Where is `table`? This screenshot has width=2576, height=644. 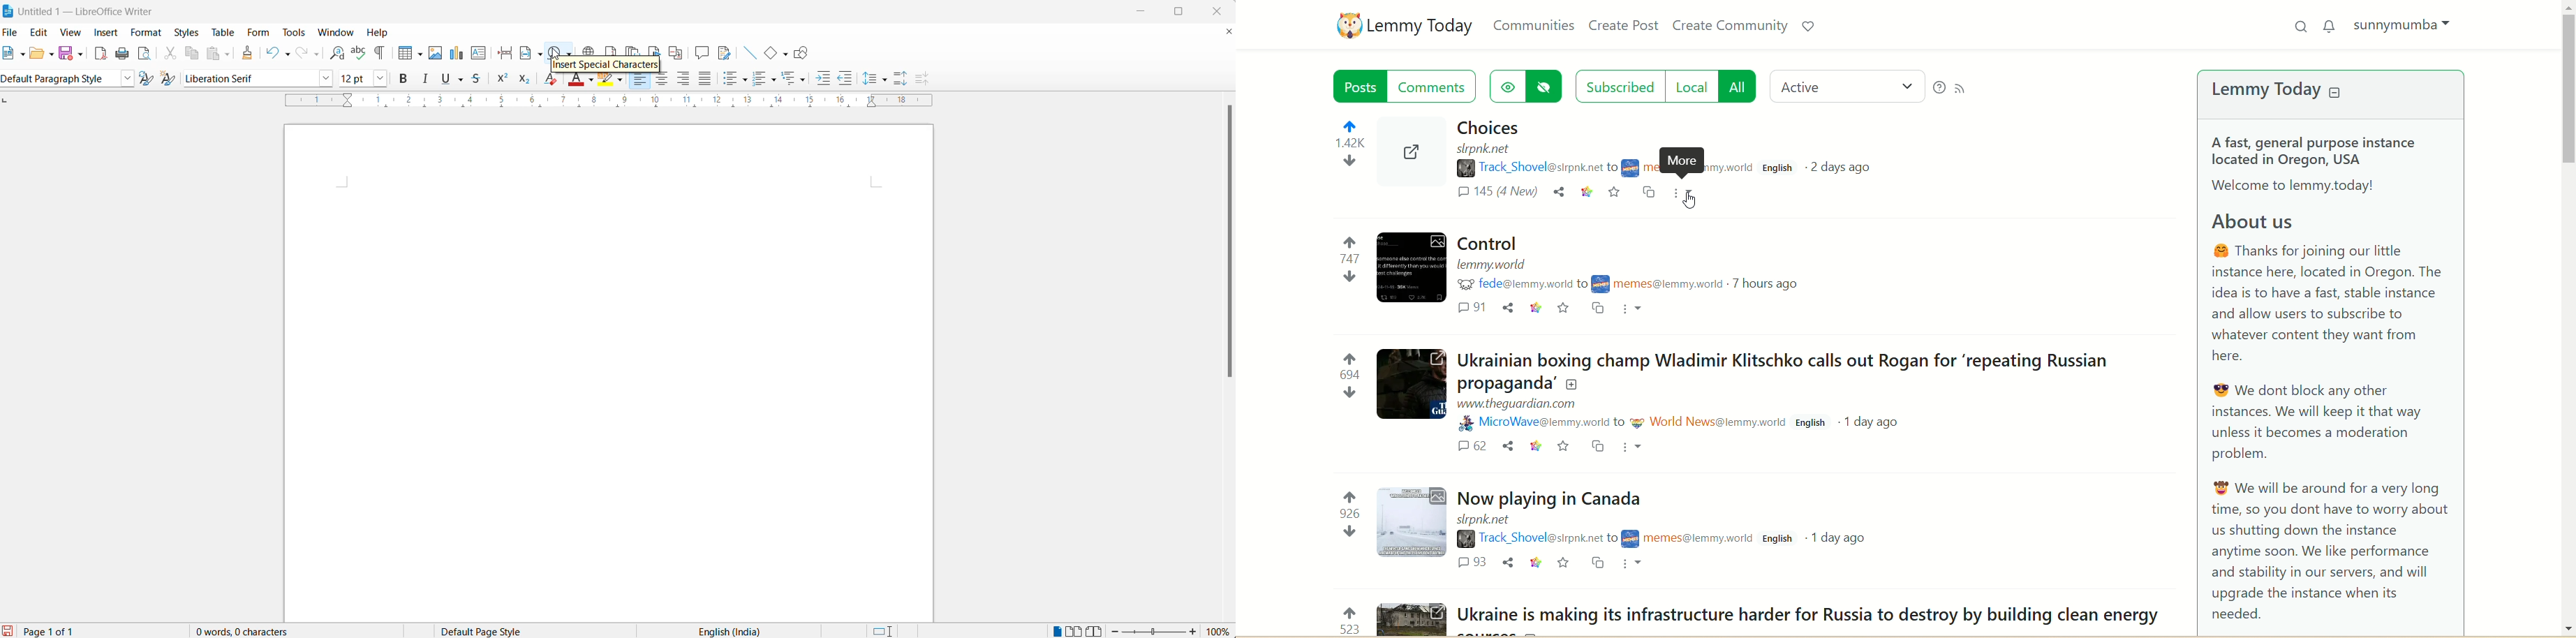 table is located at coordinates (221, 33).